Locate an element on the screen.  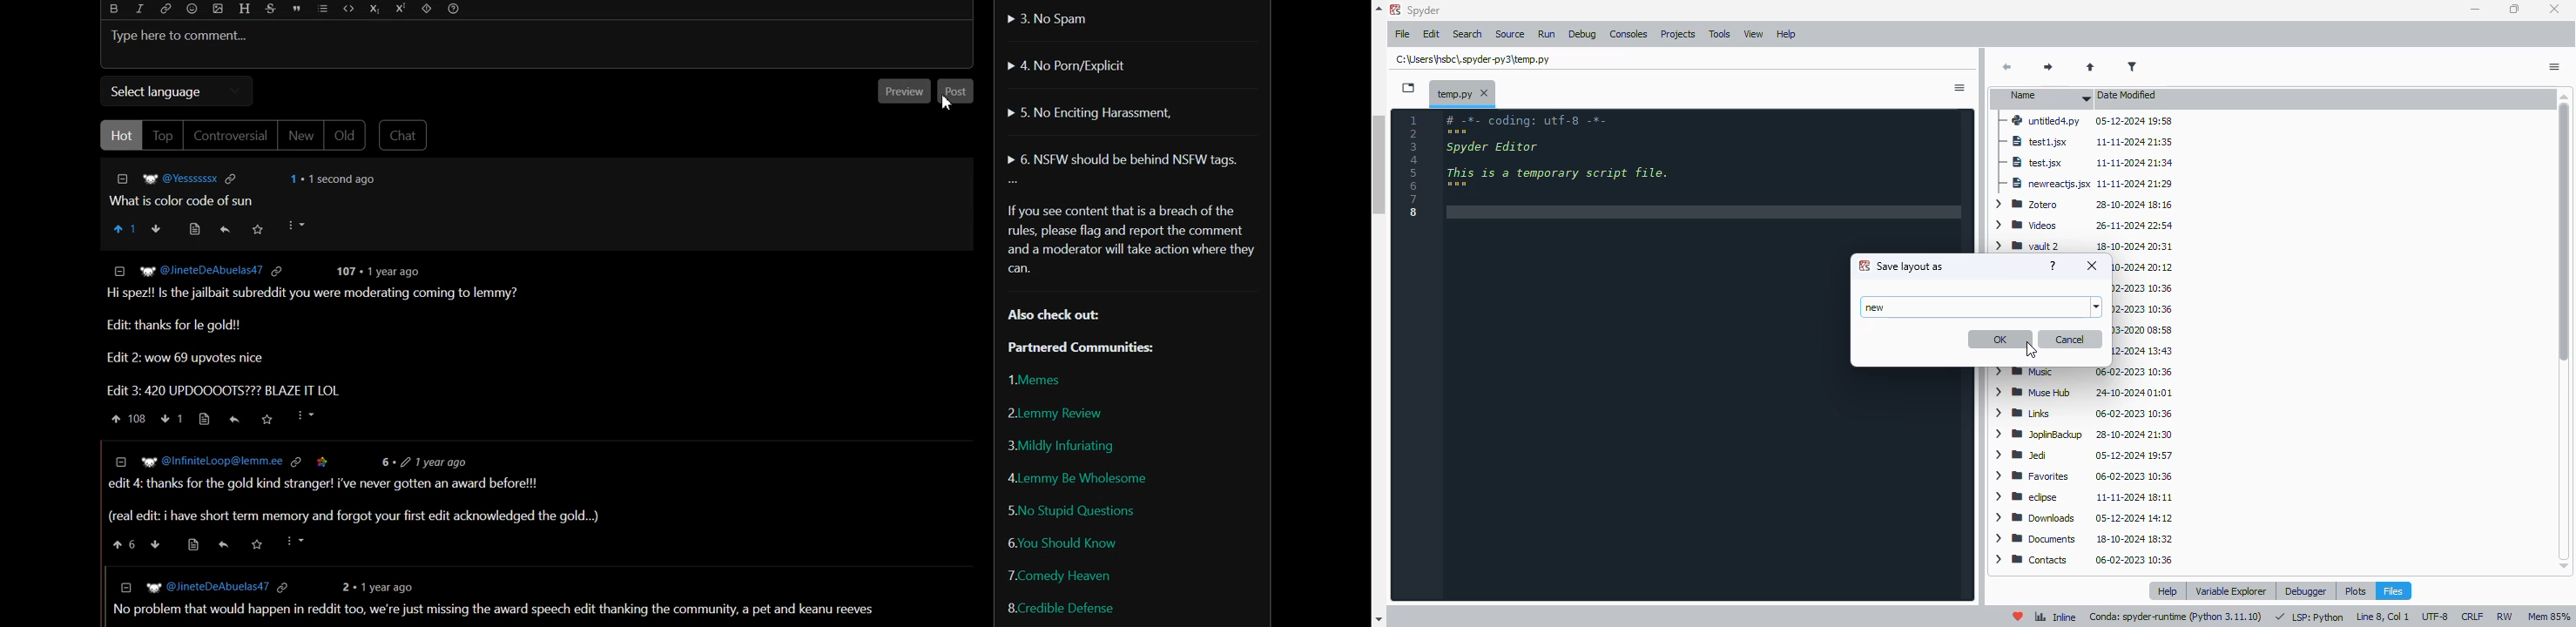
 is located at coordinates (905, 90).